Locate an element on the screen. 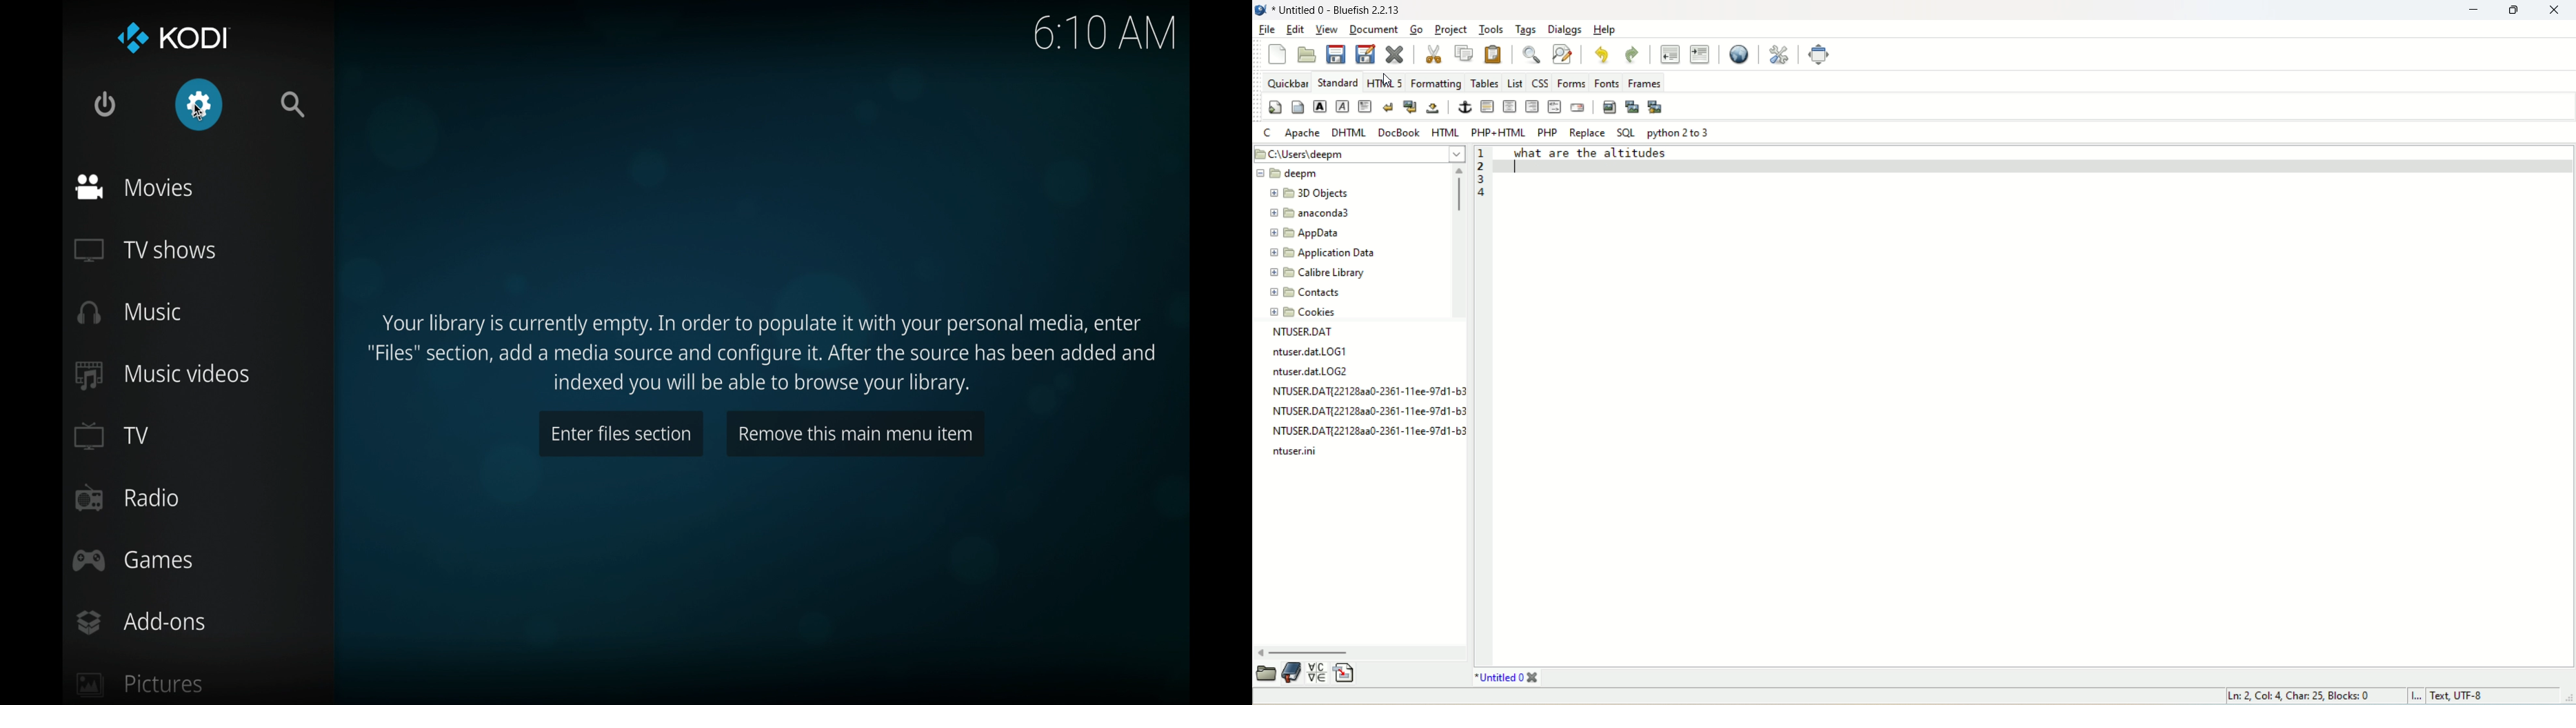 Image resolution: width=2576 pixels, height=728 pixels. new is located at coordinates (1276, 54).